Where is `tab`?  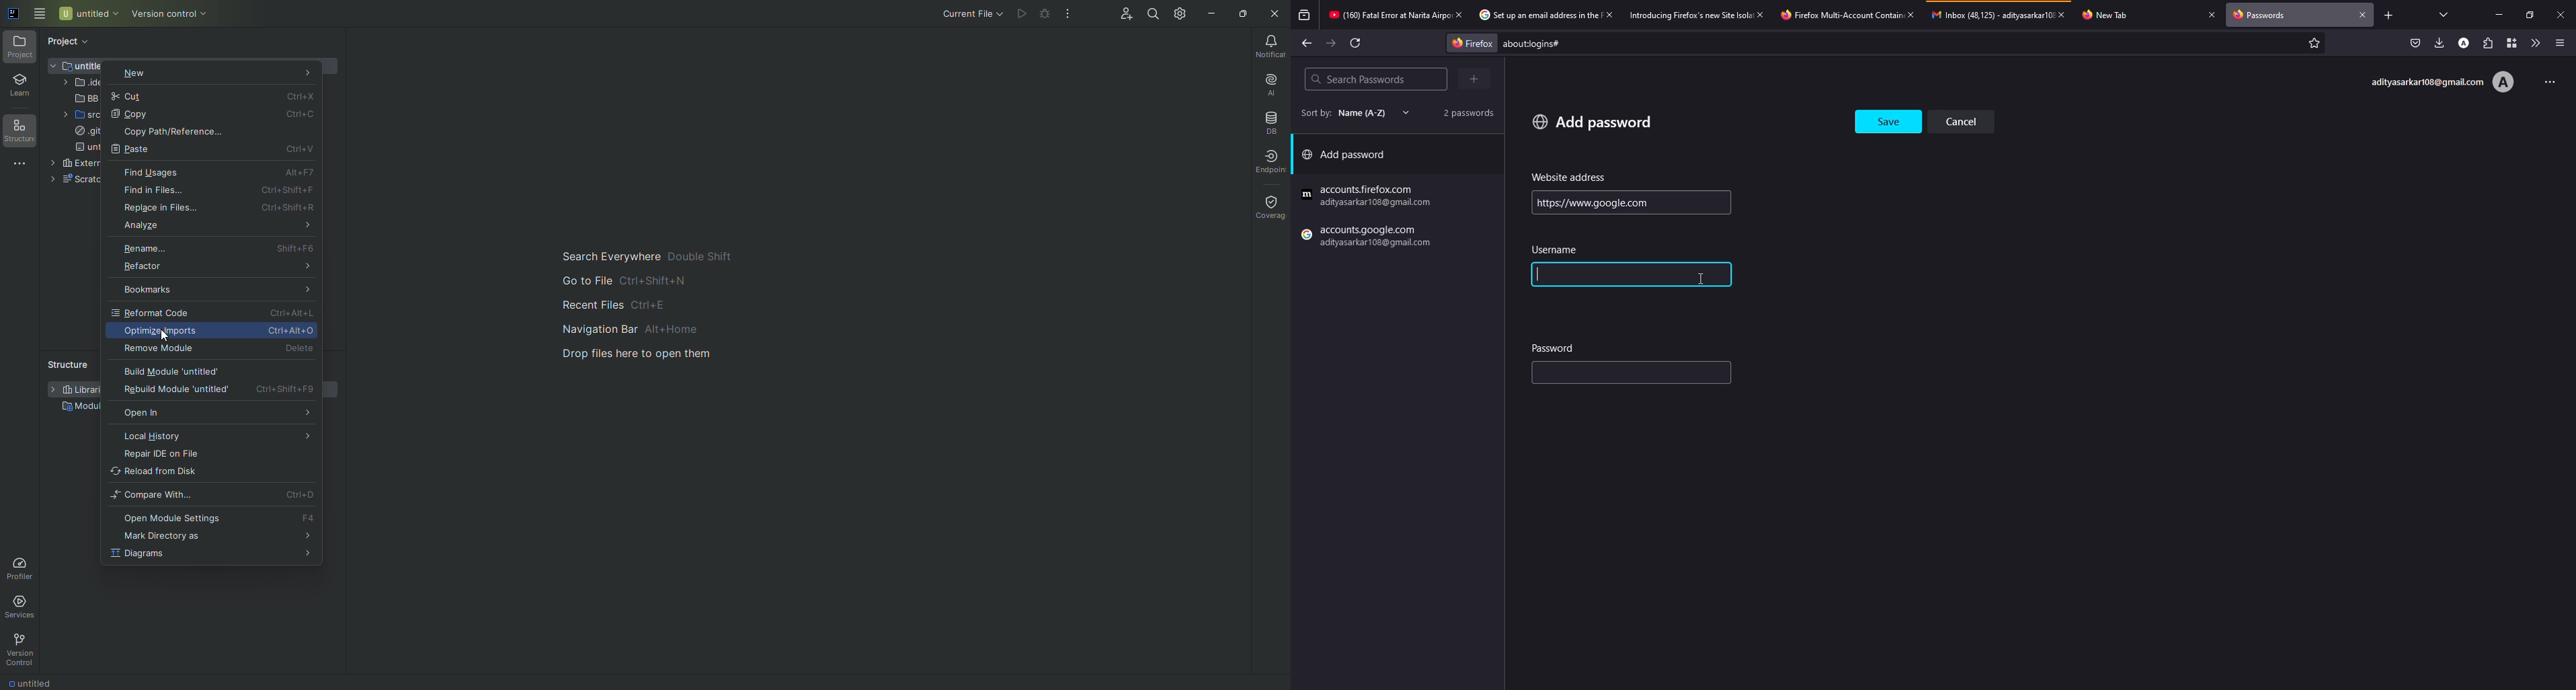 tab is located at coordinates (1690, 14).